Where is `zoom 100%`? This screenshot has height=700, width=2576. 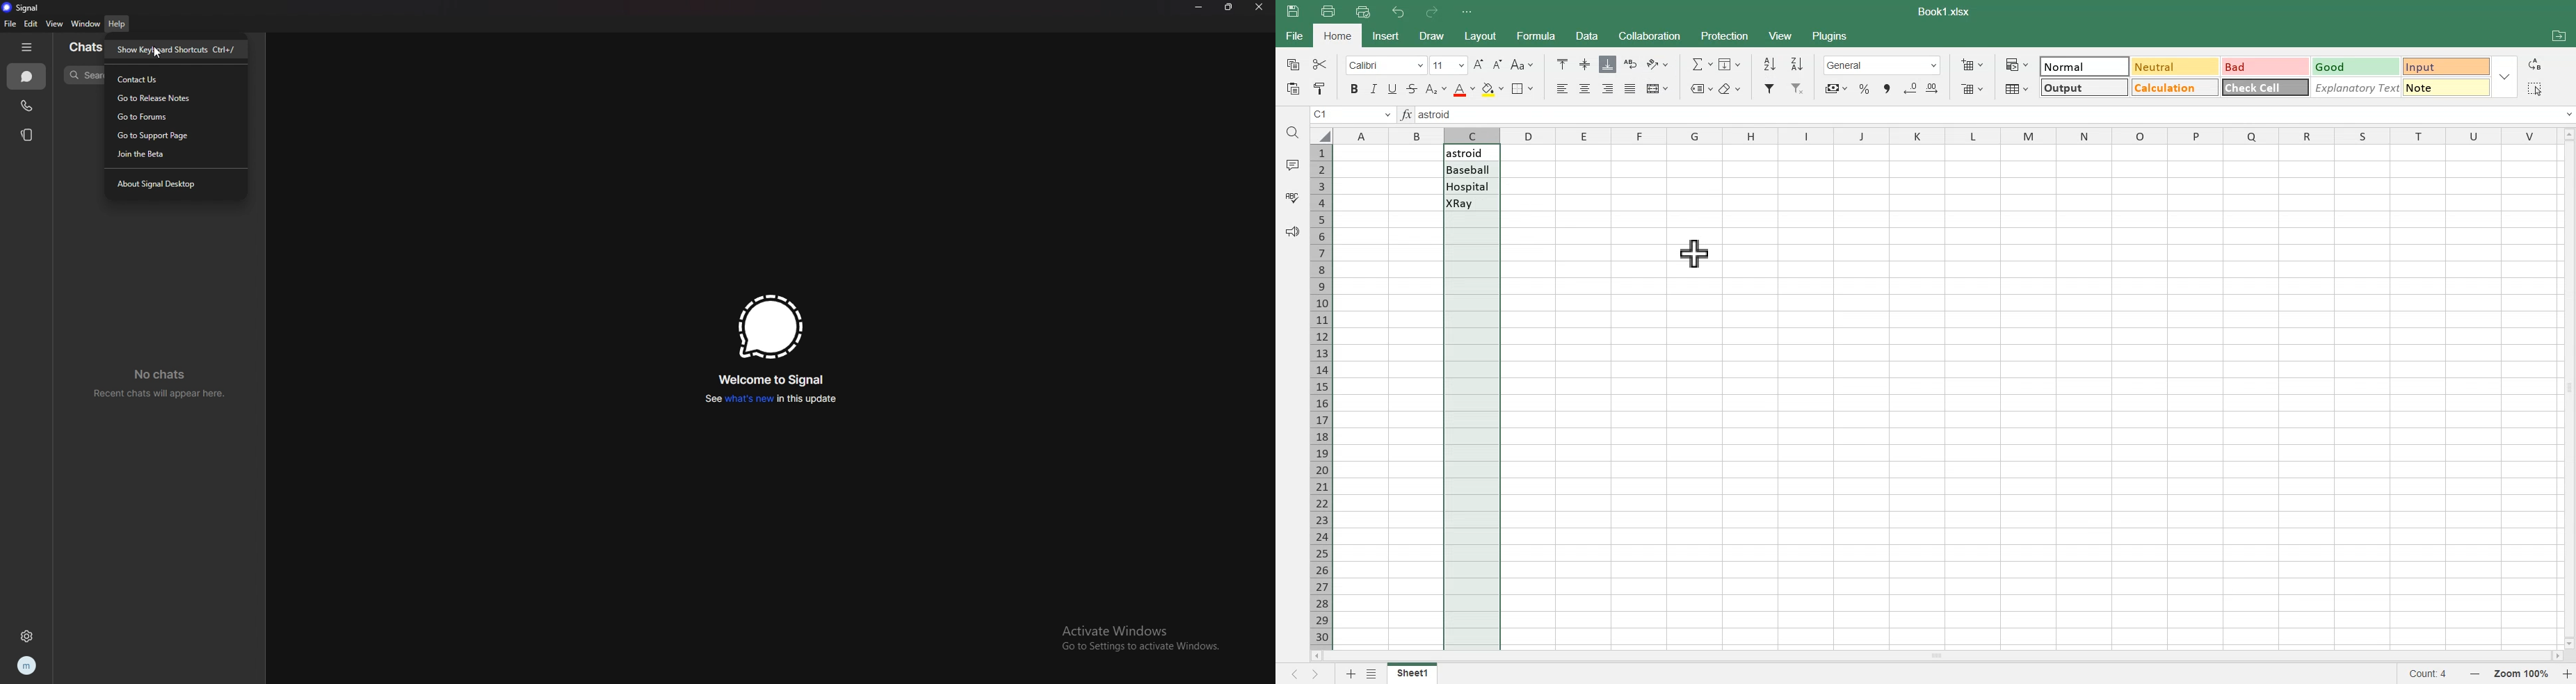 zoom 100% is located at coordinates (2523, 674).